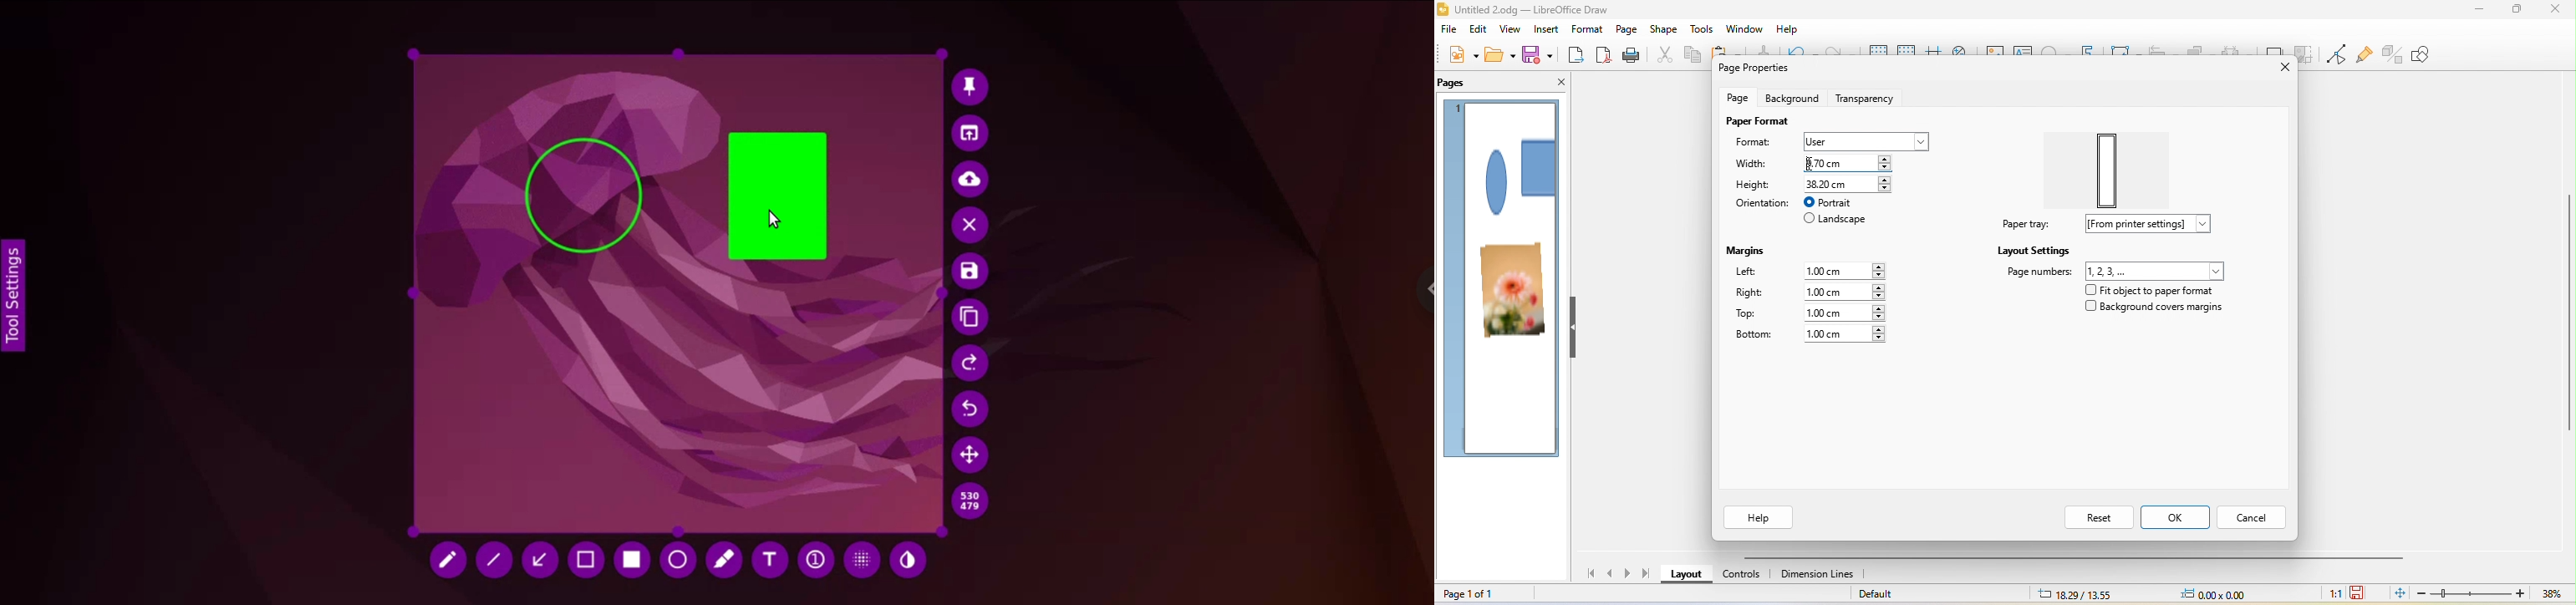 The height and width of the screenshot is (616, 2576). Describe the element at coordinates (1518, 175) in the screenshot. I see `shape` at that location.